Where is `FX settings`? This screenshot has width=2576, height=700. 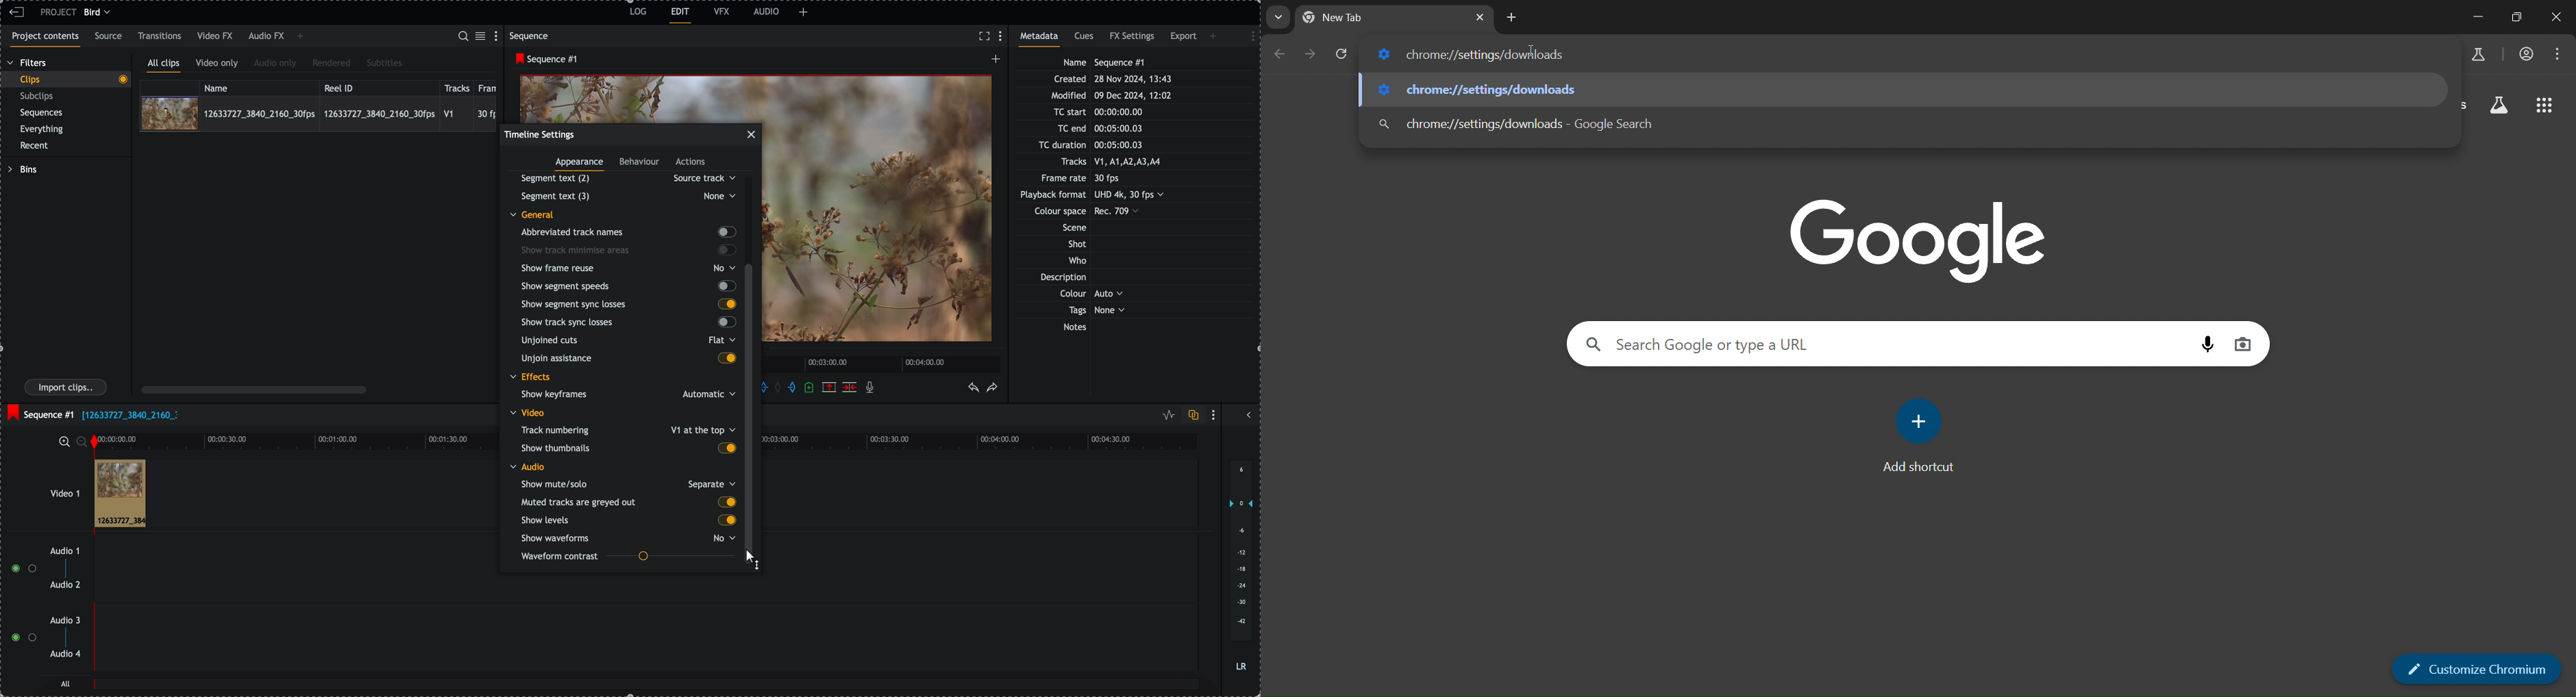 FX settings is located at coordinates (1134, 38).